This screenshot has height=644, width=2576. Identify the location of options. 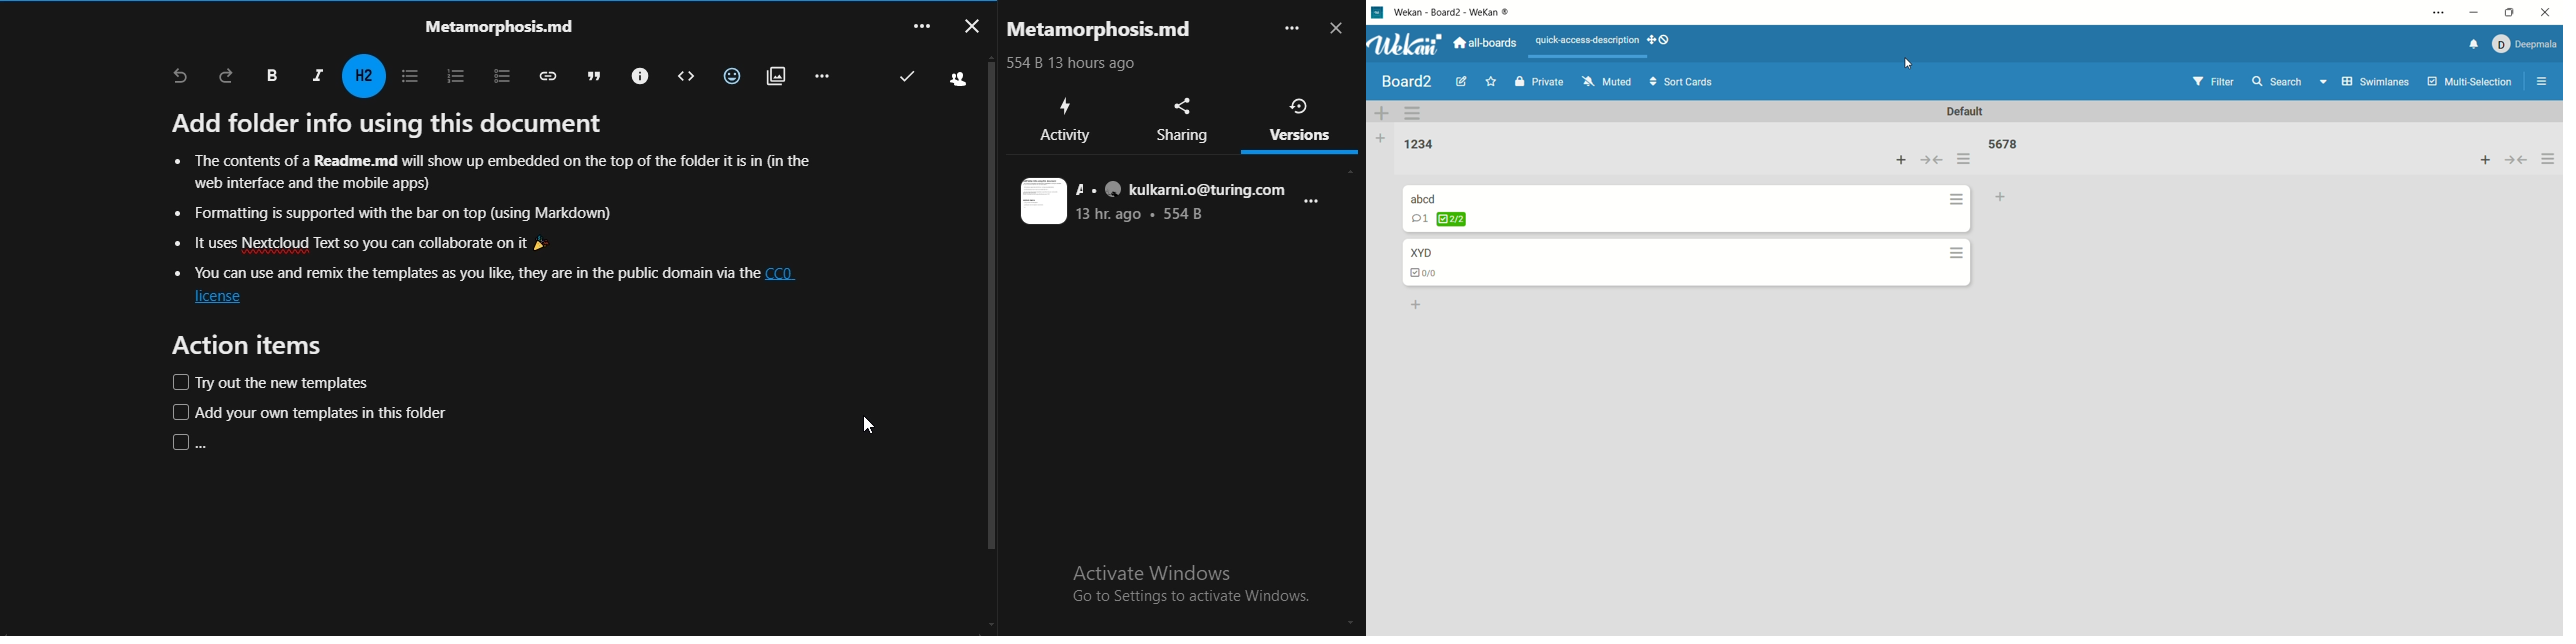
(2540, 80).